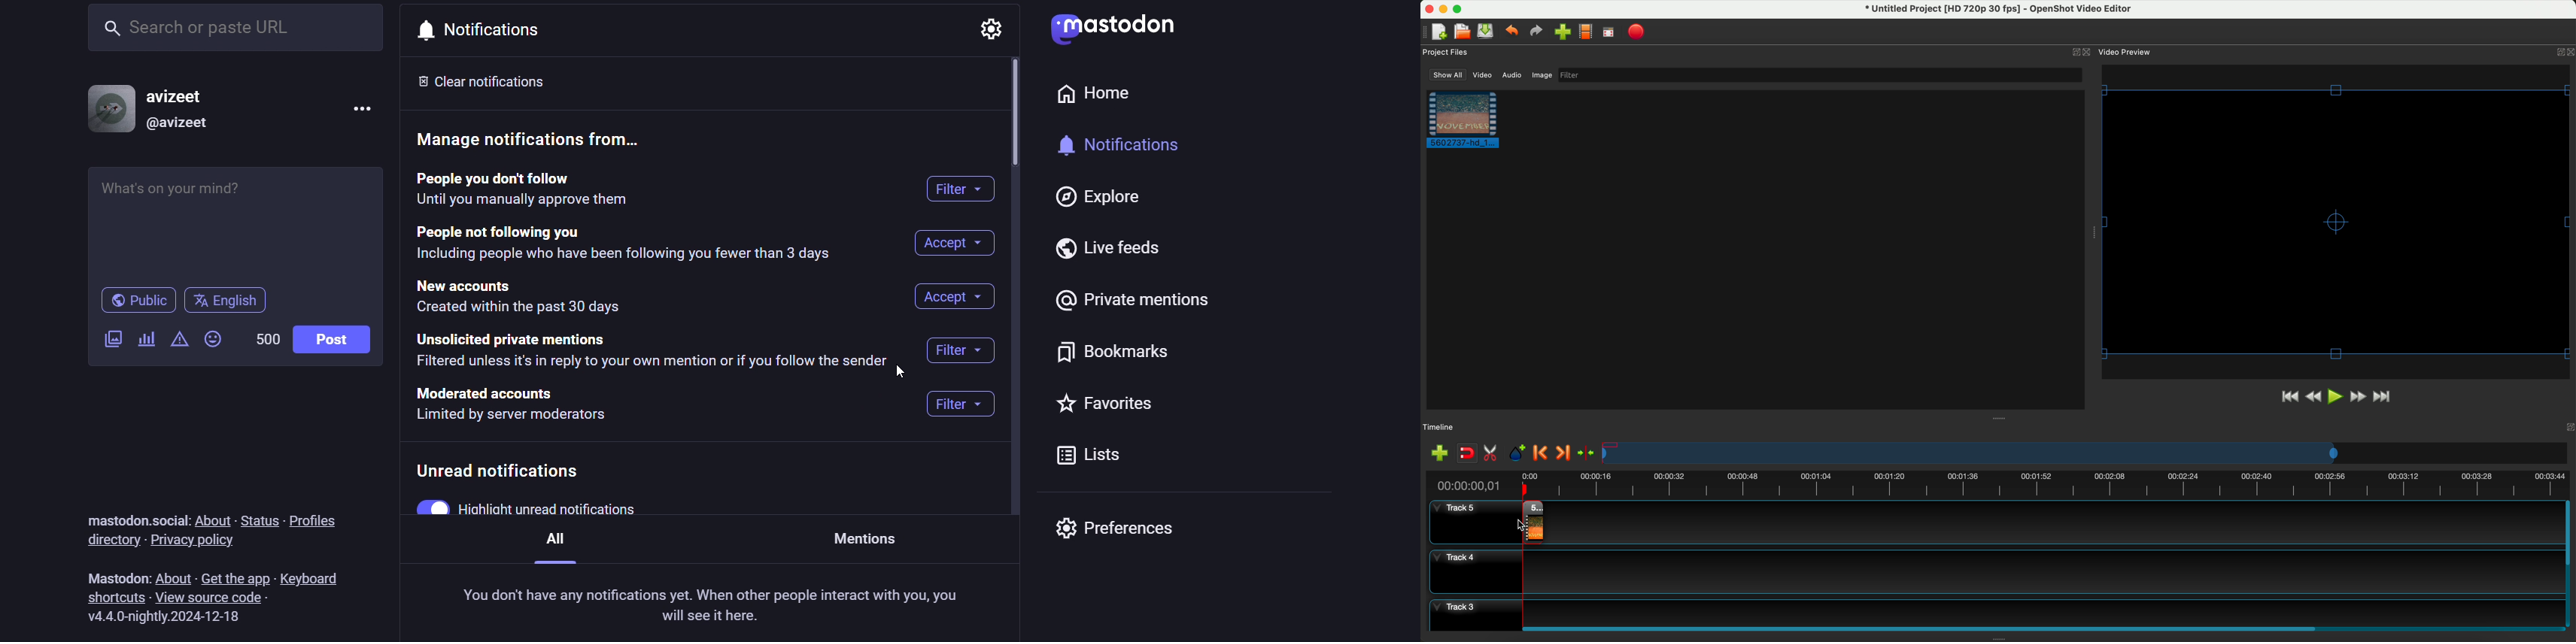 The width and height of the screenshot is (2576, 644). I want to click on Unread notification, so click(503, 470).